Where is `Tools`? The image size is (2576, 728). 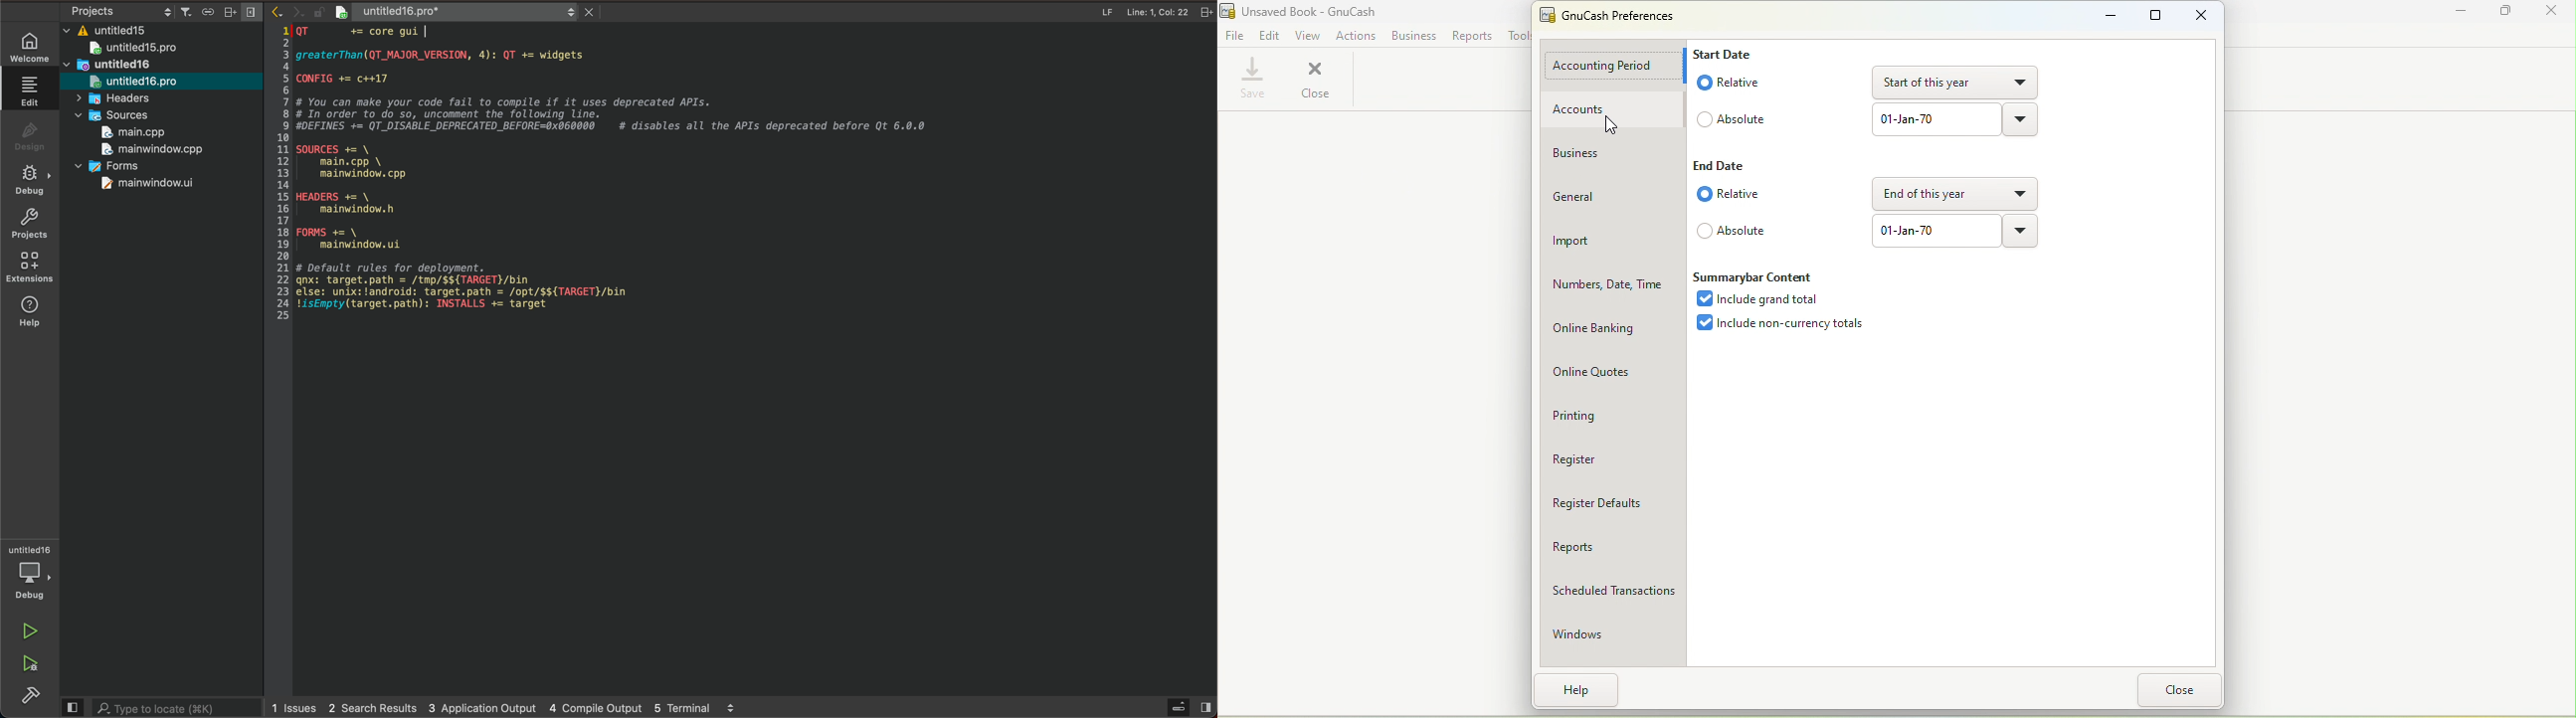
Tools is located at coordinates (1520, 37).